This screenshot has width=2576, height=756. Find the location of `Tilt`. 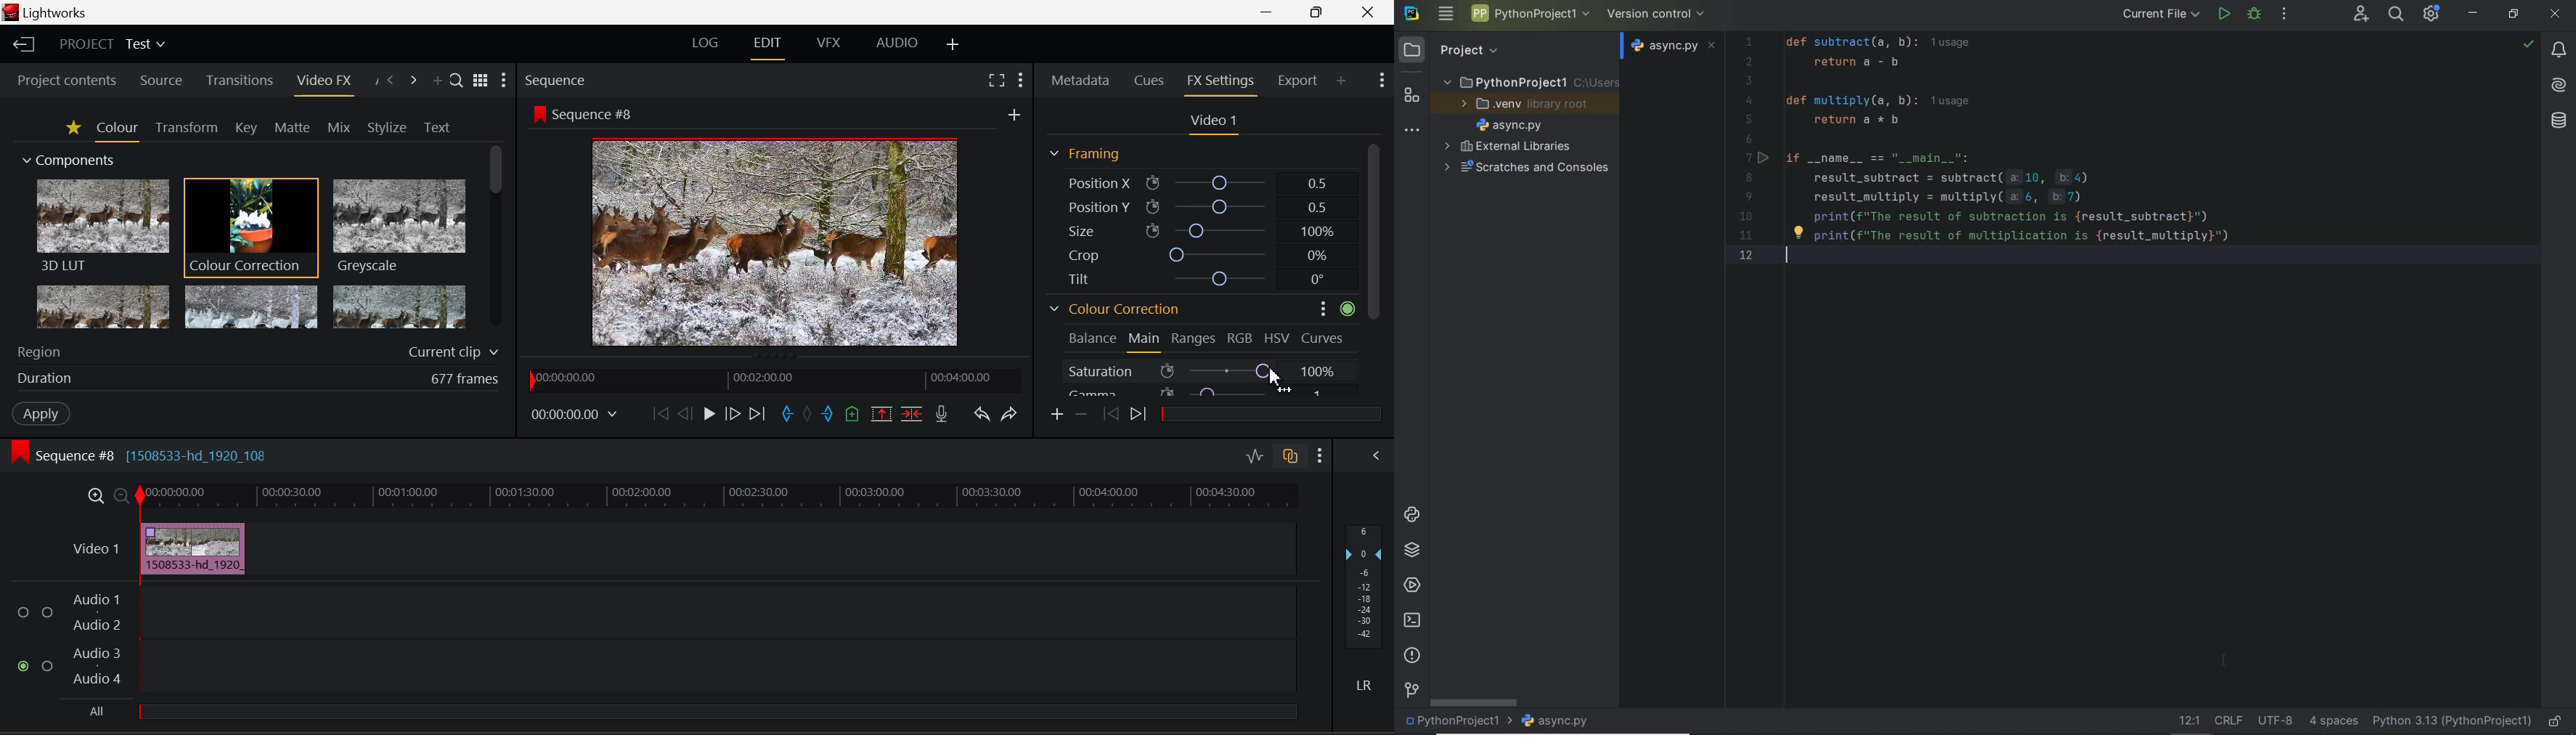

Tilt is located at coordinates (1198, 277).